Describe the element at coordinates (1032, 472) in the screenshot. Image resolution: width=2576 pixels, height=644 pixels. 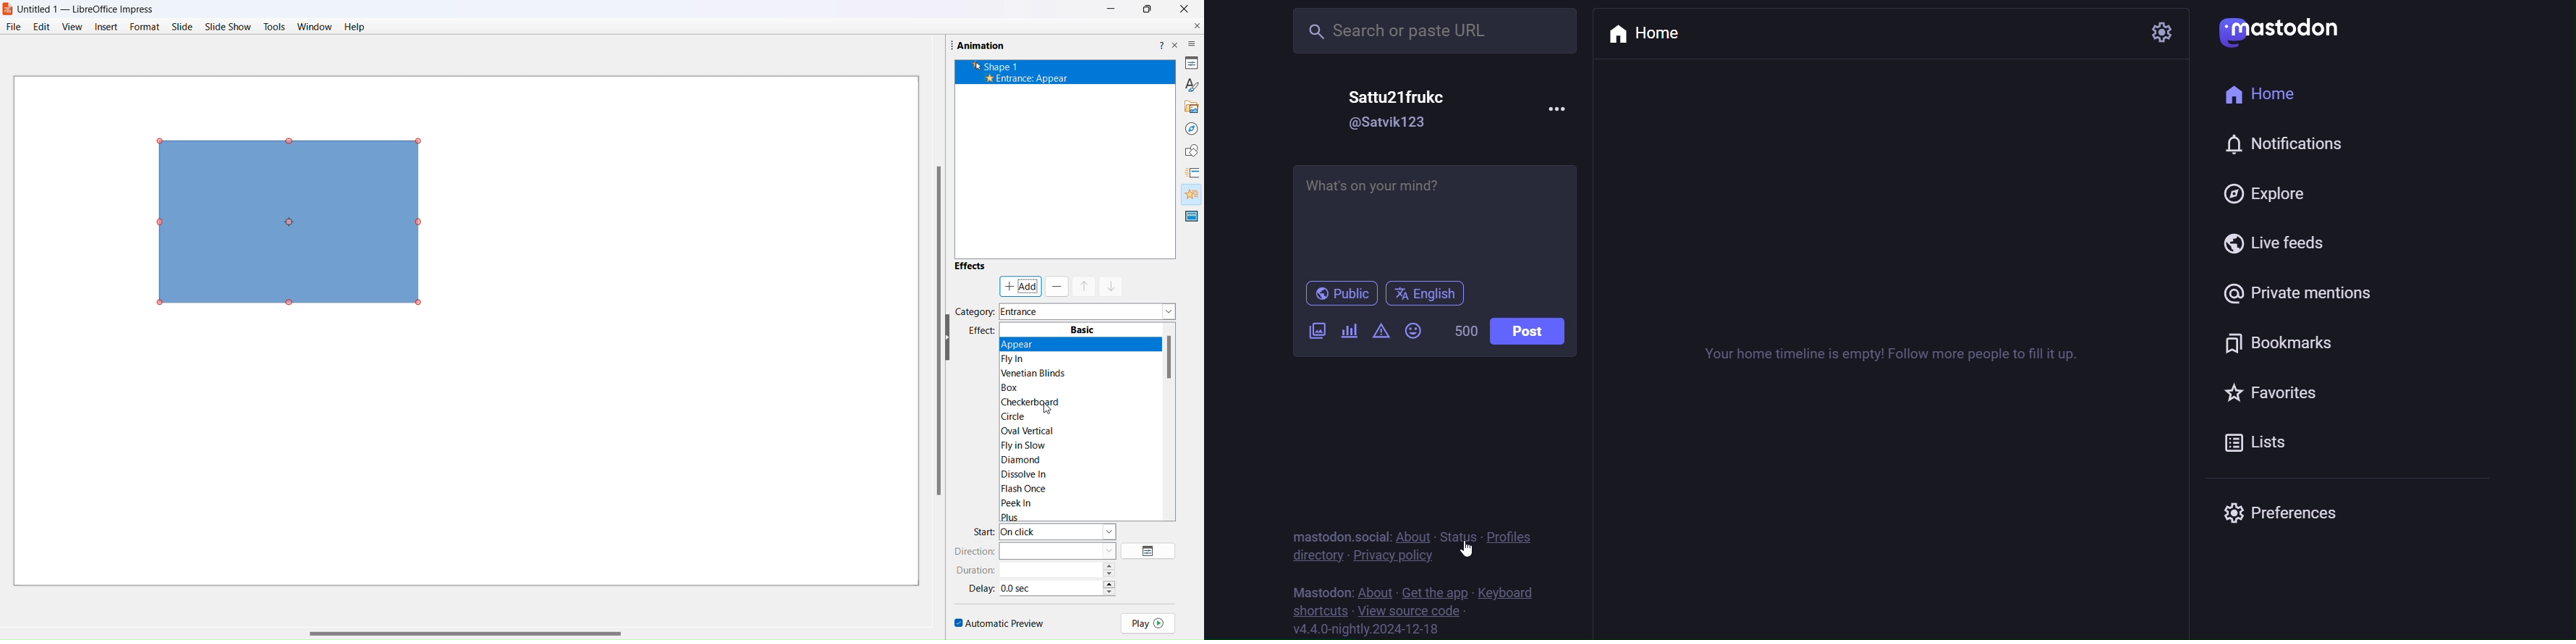
I see `Dissolve In` at that location.